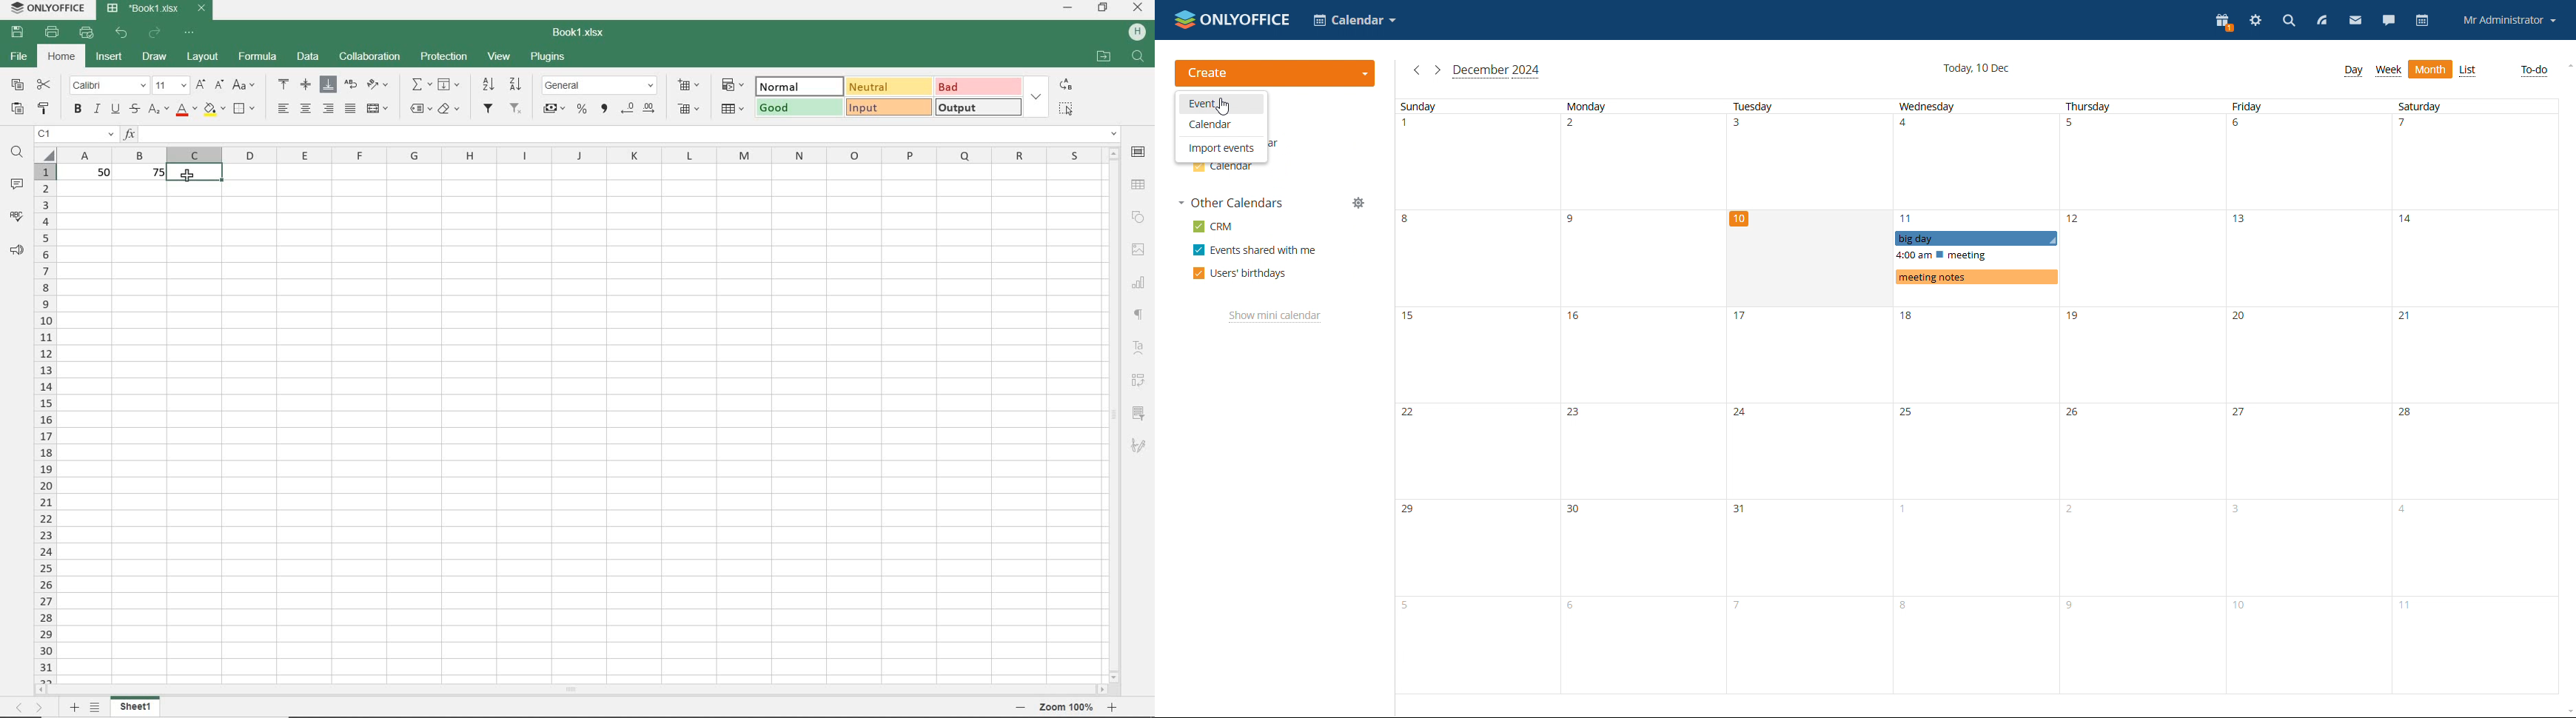 This screenshot has width=2576, height=728. Describe the element at coordinates (96, 708) in the screenshot. I see `list of sheets` at that location.